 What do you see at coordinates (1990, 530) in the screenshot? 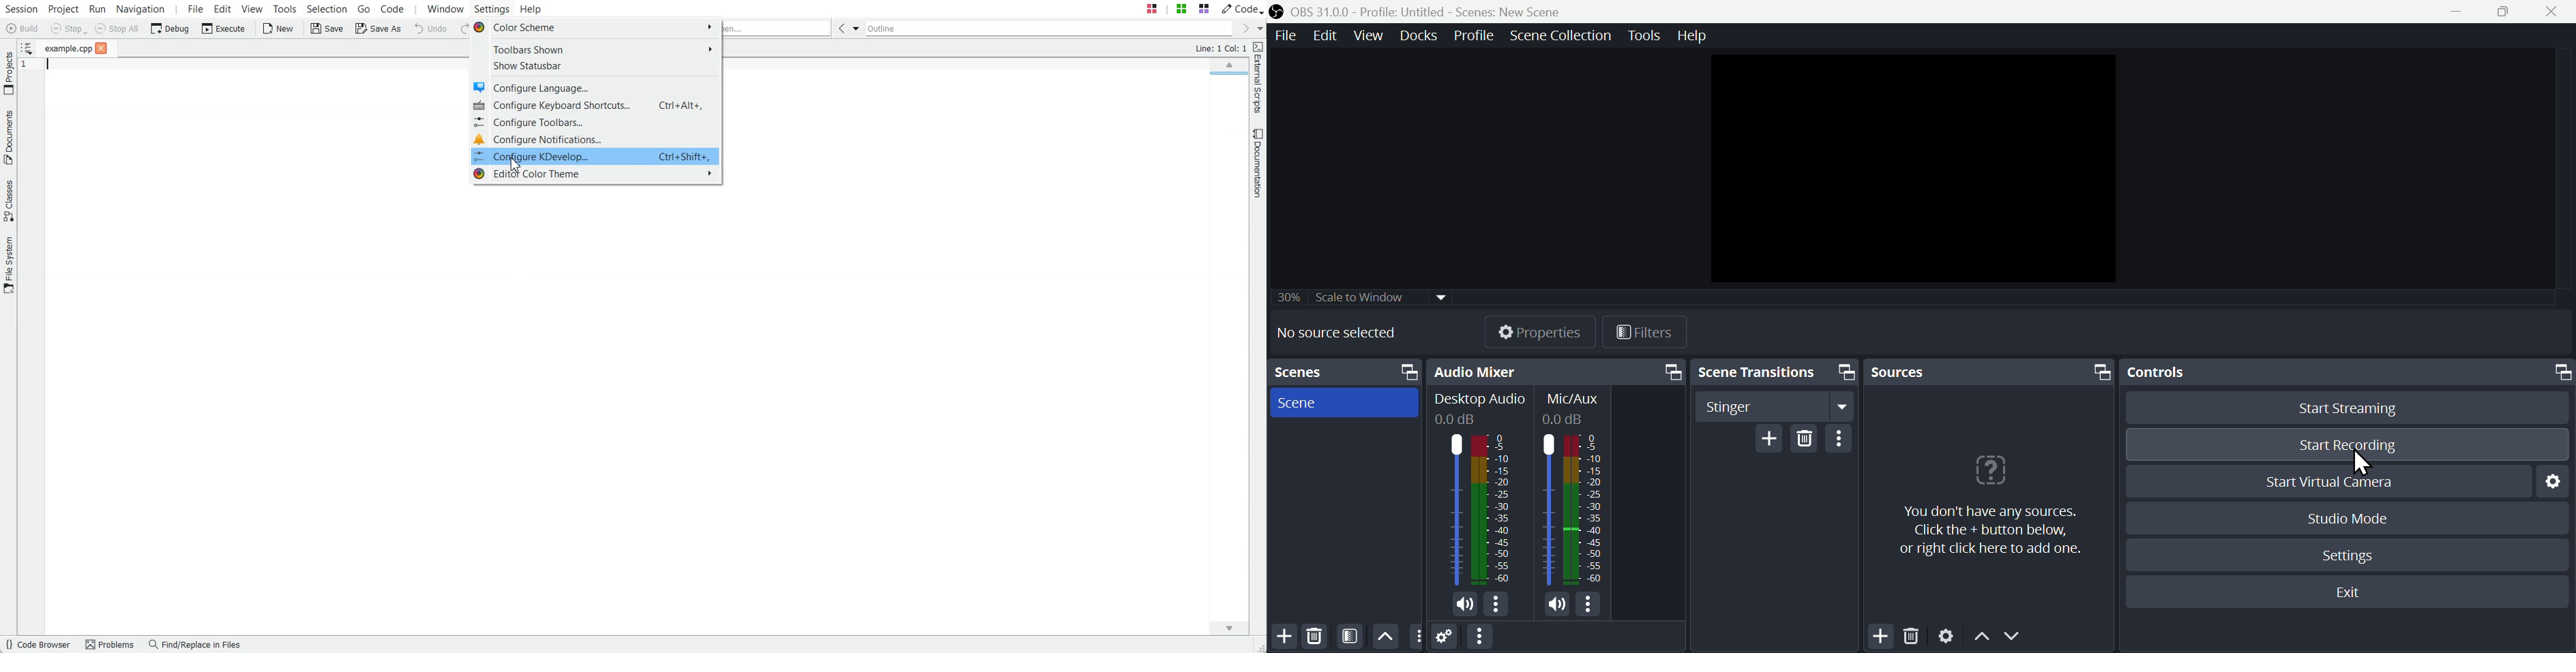
I see `you don't have any sources.` at bounding box center [1990, 530].